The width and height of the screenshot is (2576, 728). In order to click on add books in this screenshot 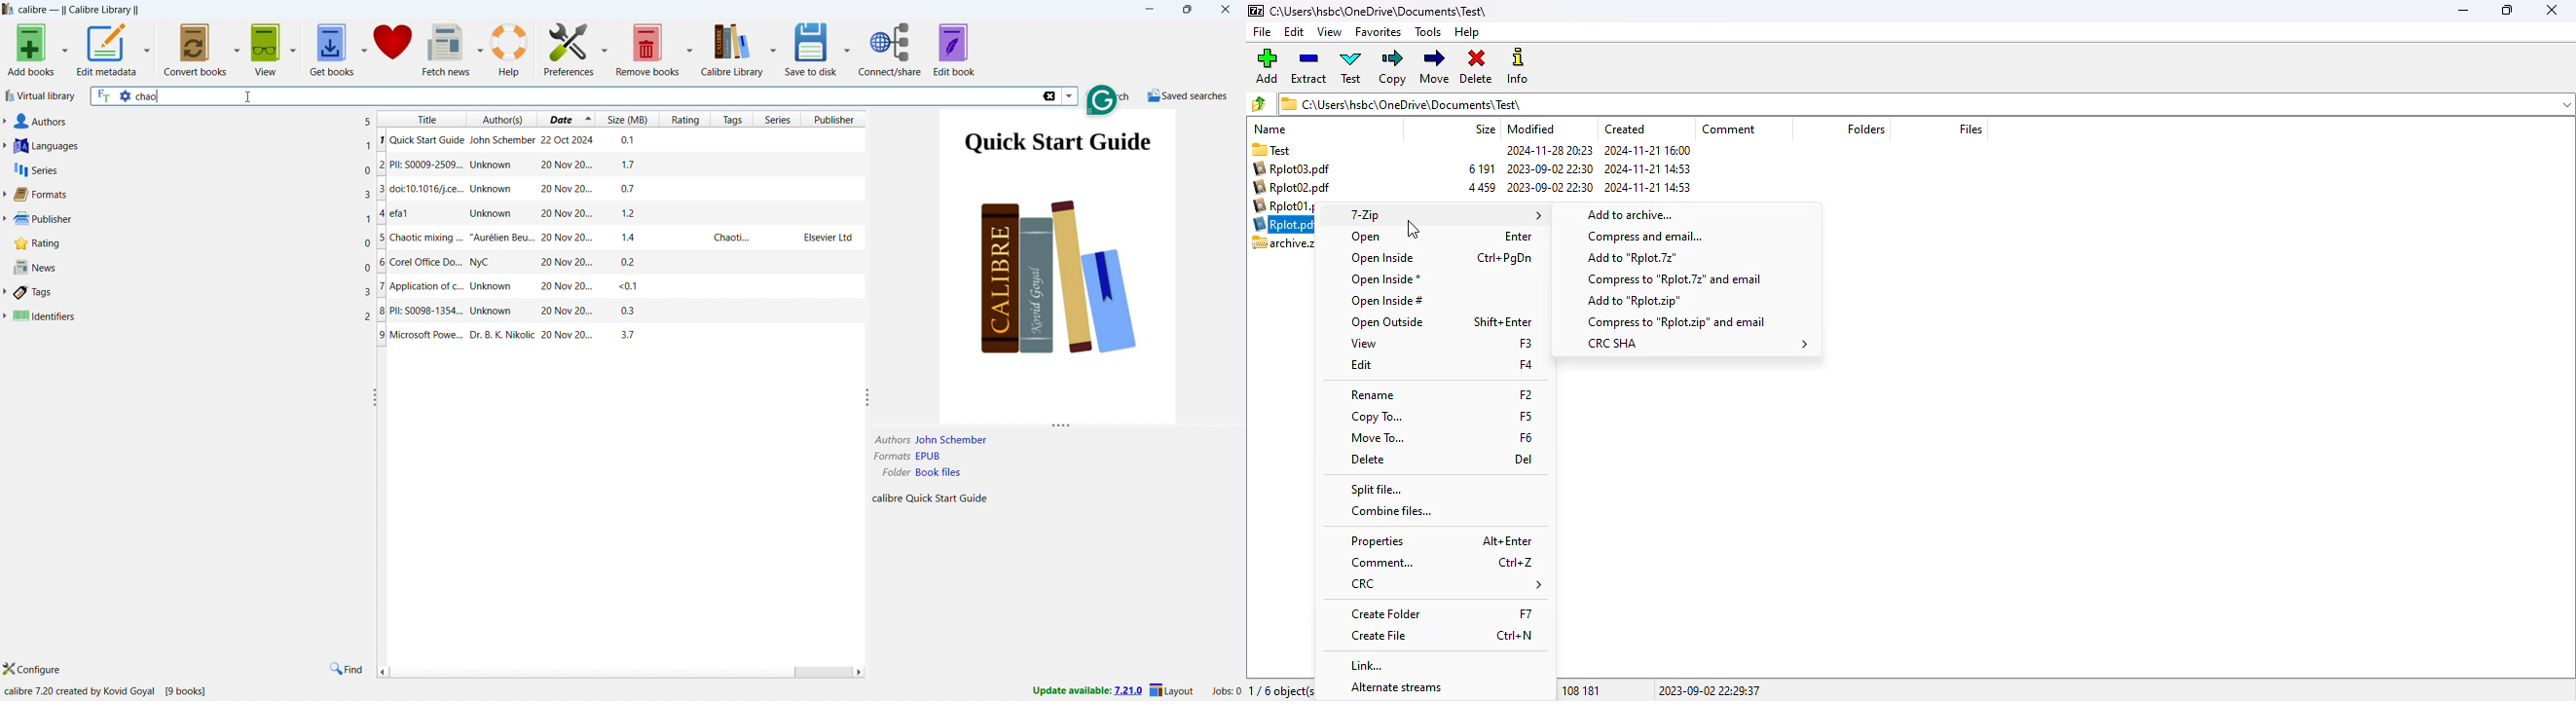, I will do `click(30, 49)`.